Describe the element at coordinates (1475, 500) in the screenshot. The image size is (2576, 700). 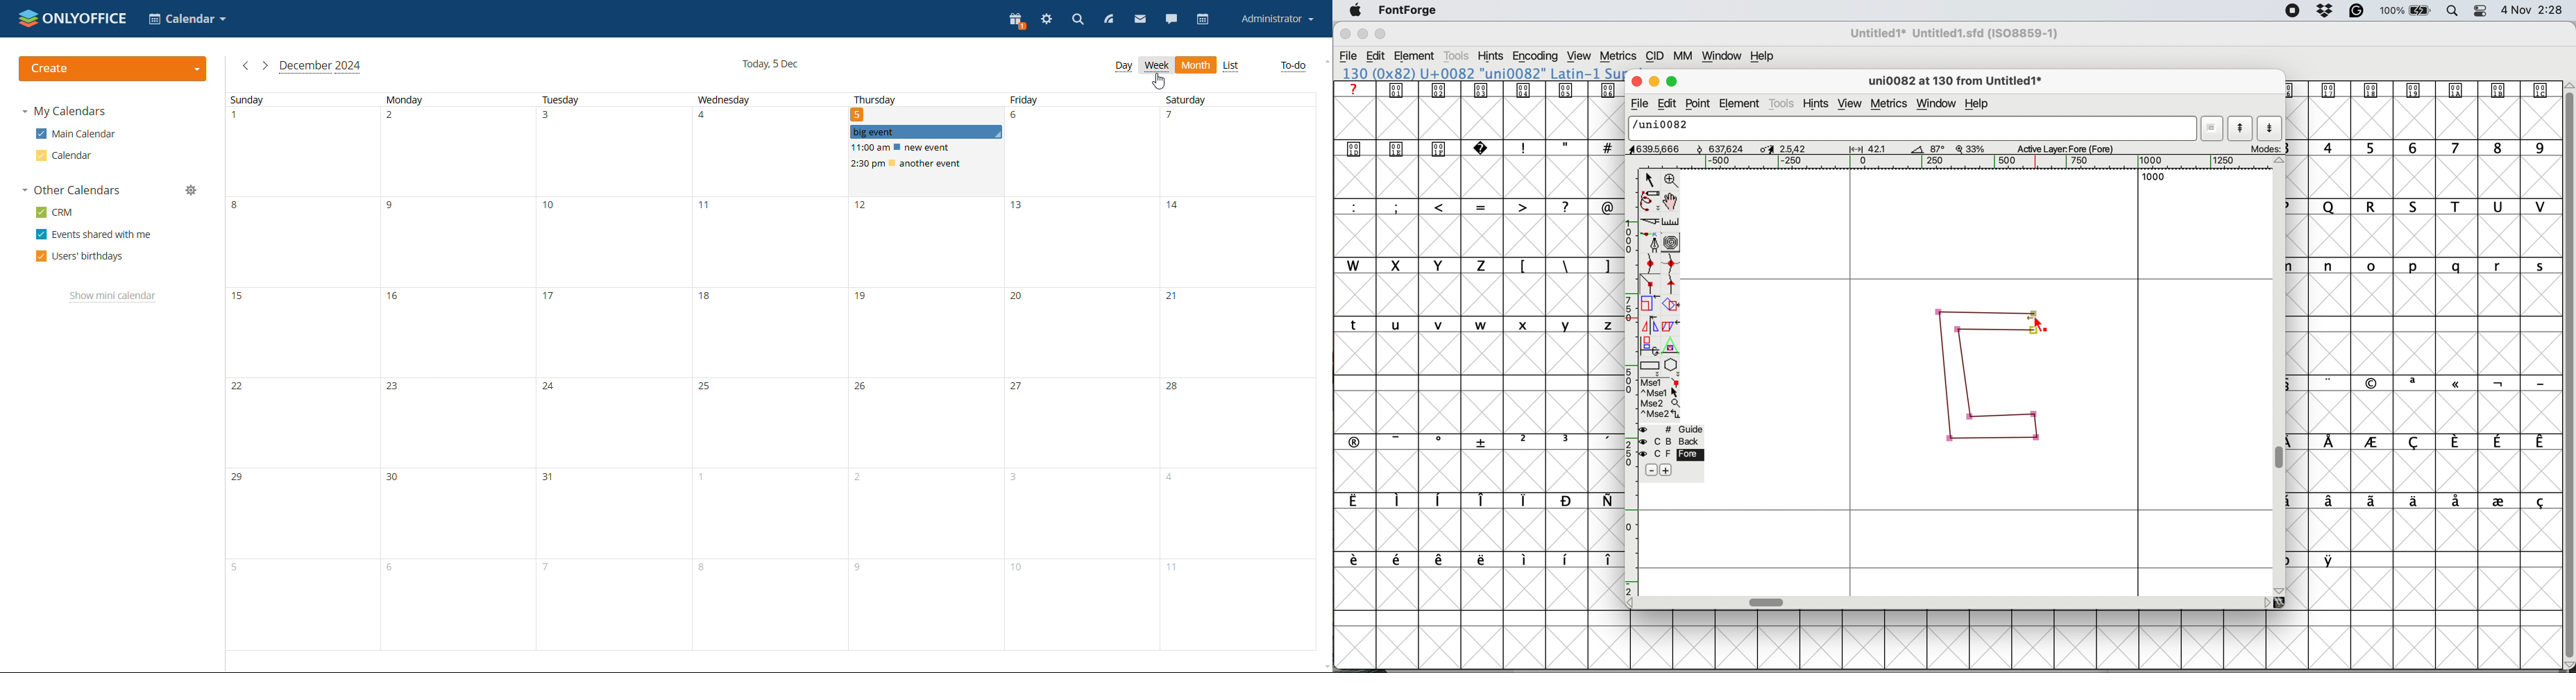
I see `symbols` at that location.